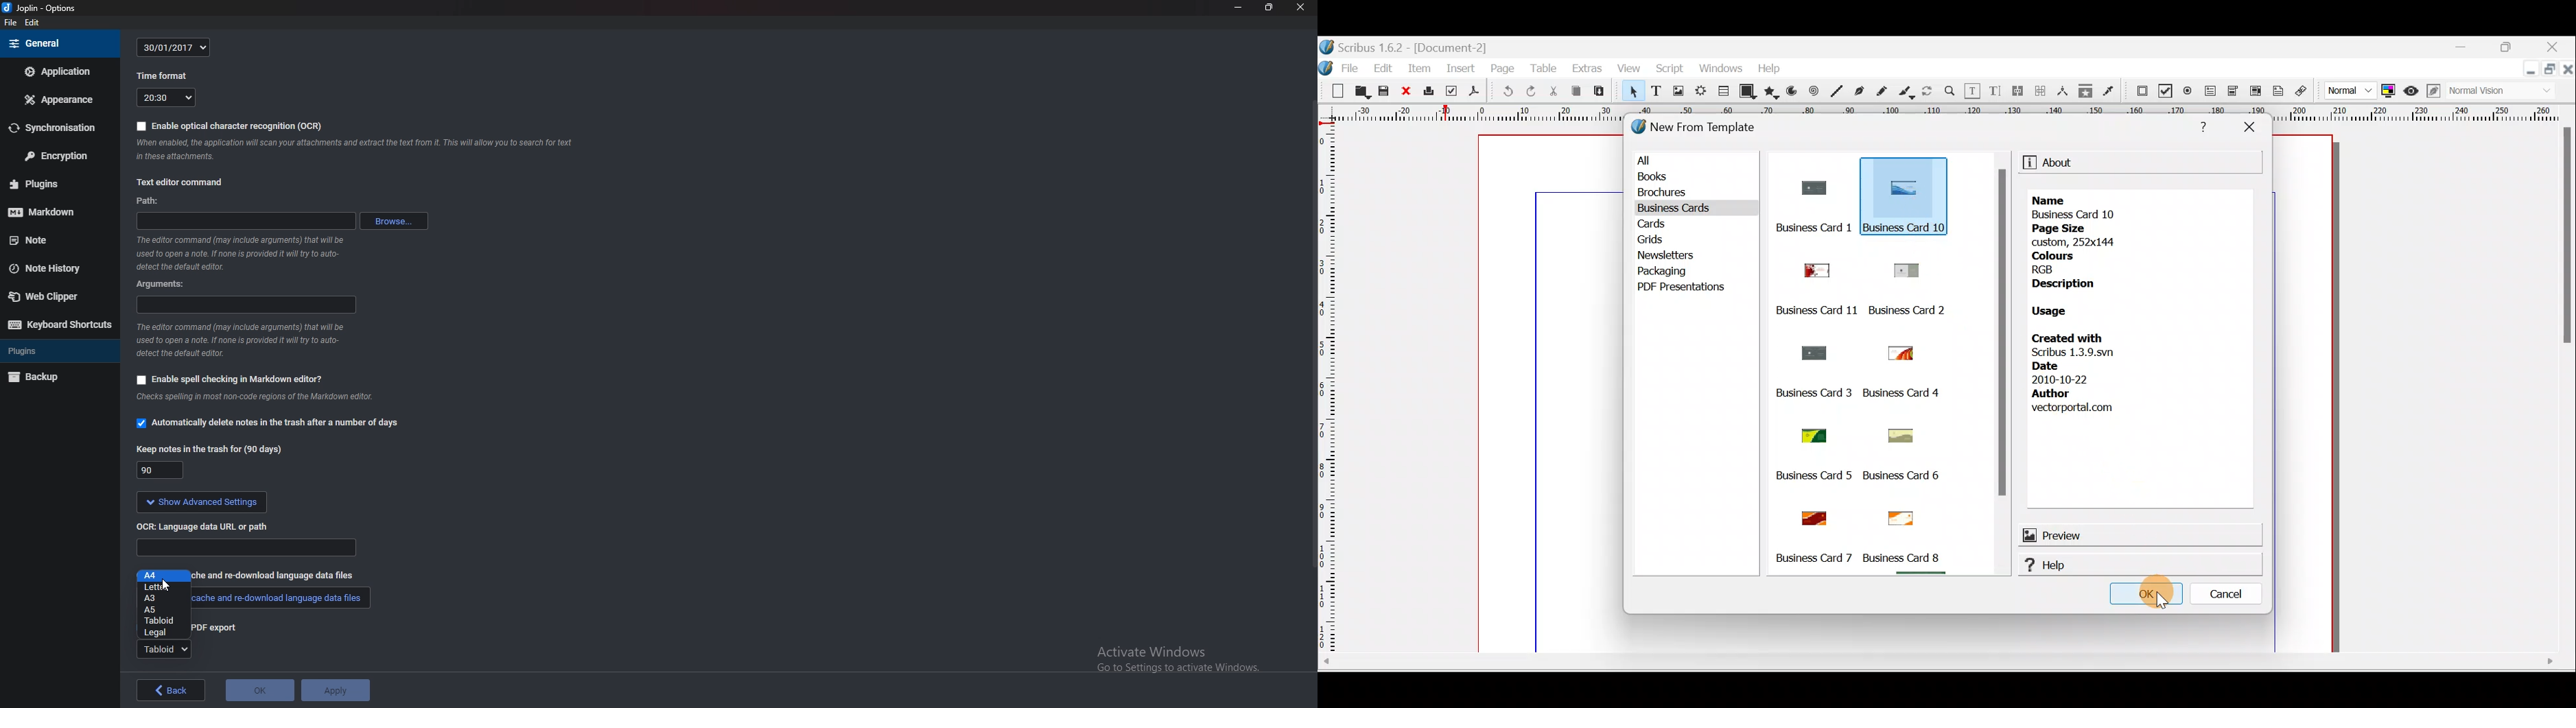 This screenshot has width=2576, height=728. Describe the element at coordinates (1906, 226) in the screenshot. I see `Business Card 10` at that location.